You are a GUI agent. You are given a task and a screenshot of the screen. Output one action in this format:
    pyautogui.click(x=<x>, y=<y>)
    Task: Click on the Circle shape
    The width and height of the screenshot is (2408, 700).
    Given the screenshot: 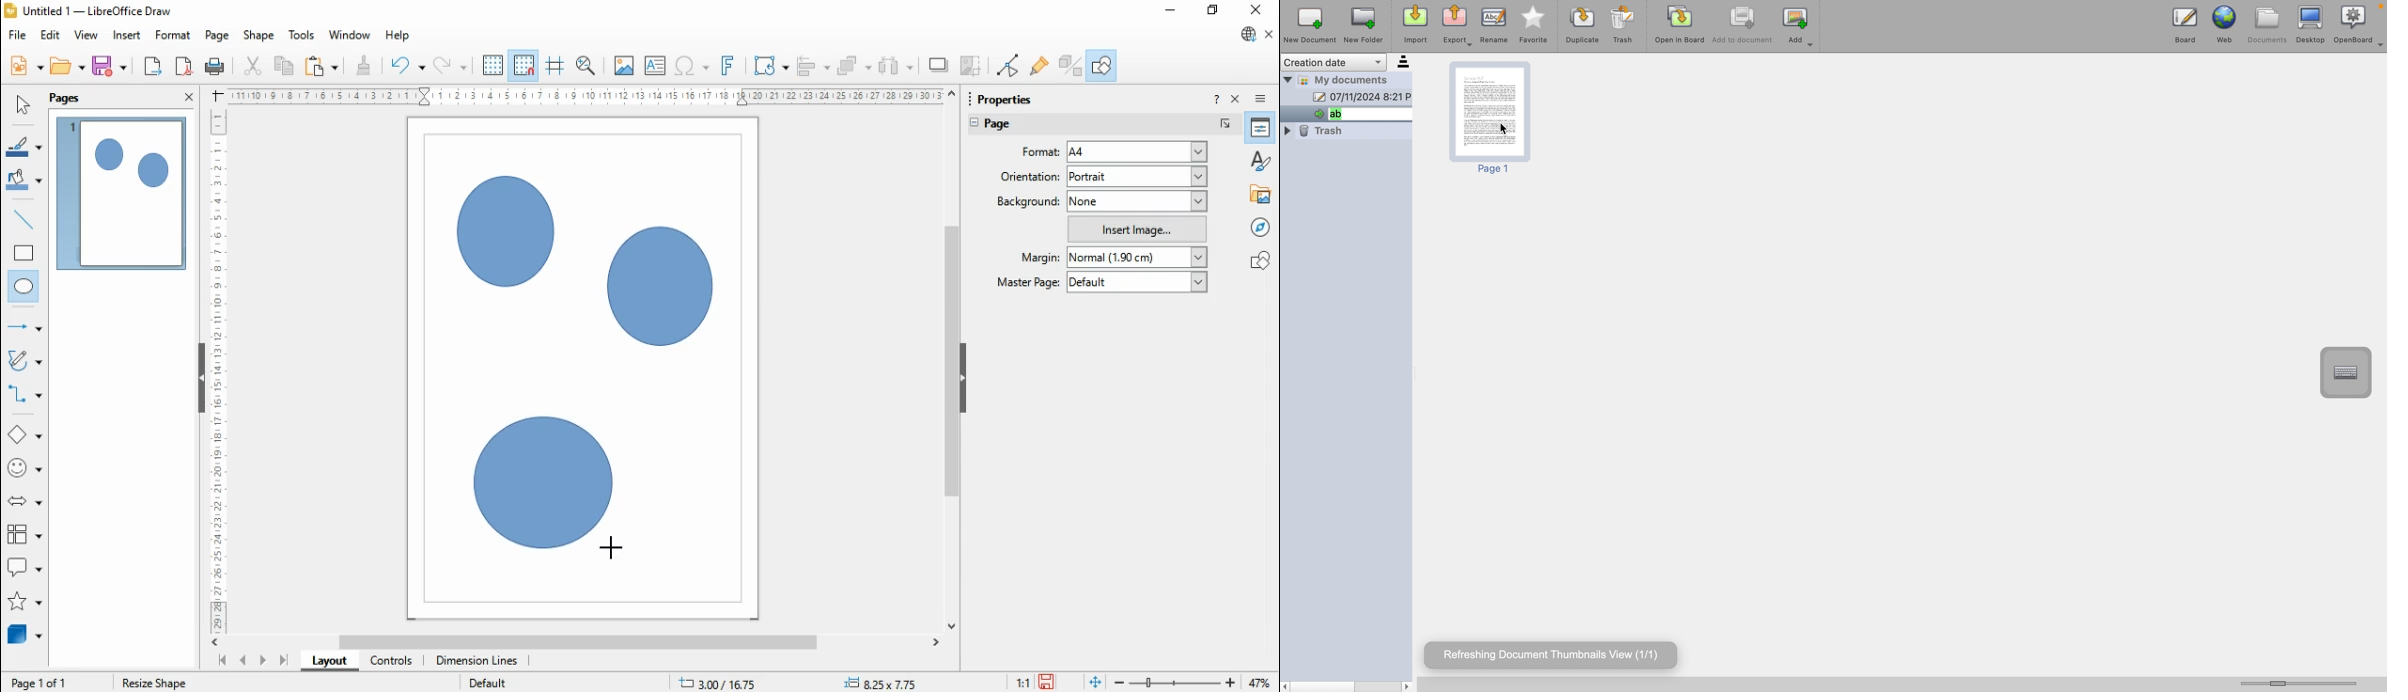 What is the action you would take?
    pyautogui.click(x=504, y=233)
    